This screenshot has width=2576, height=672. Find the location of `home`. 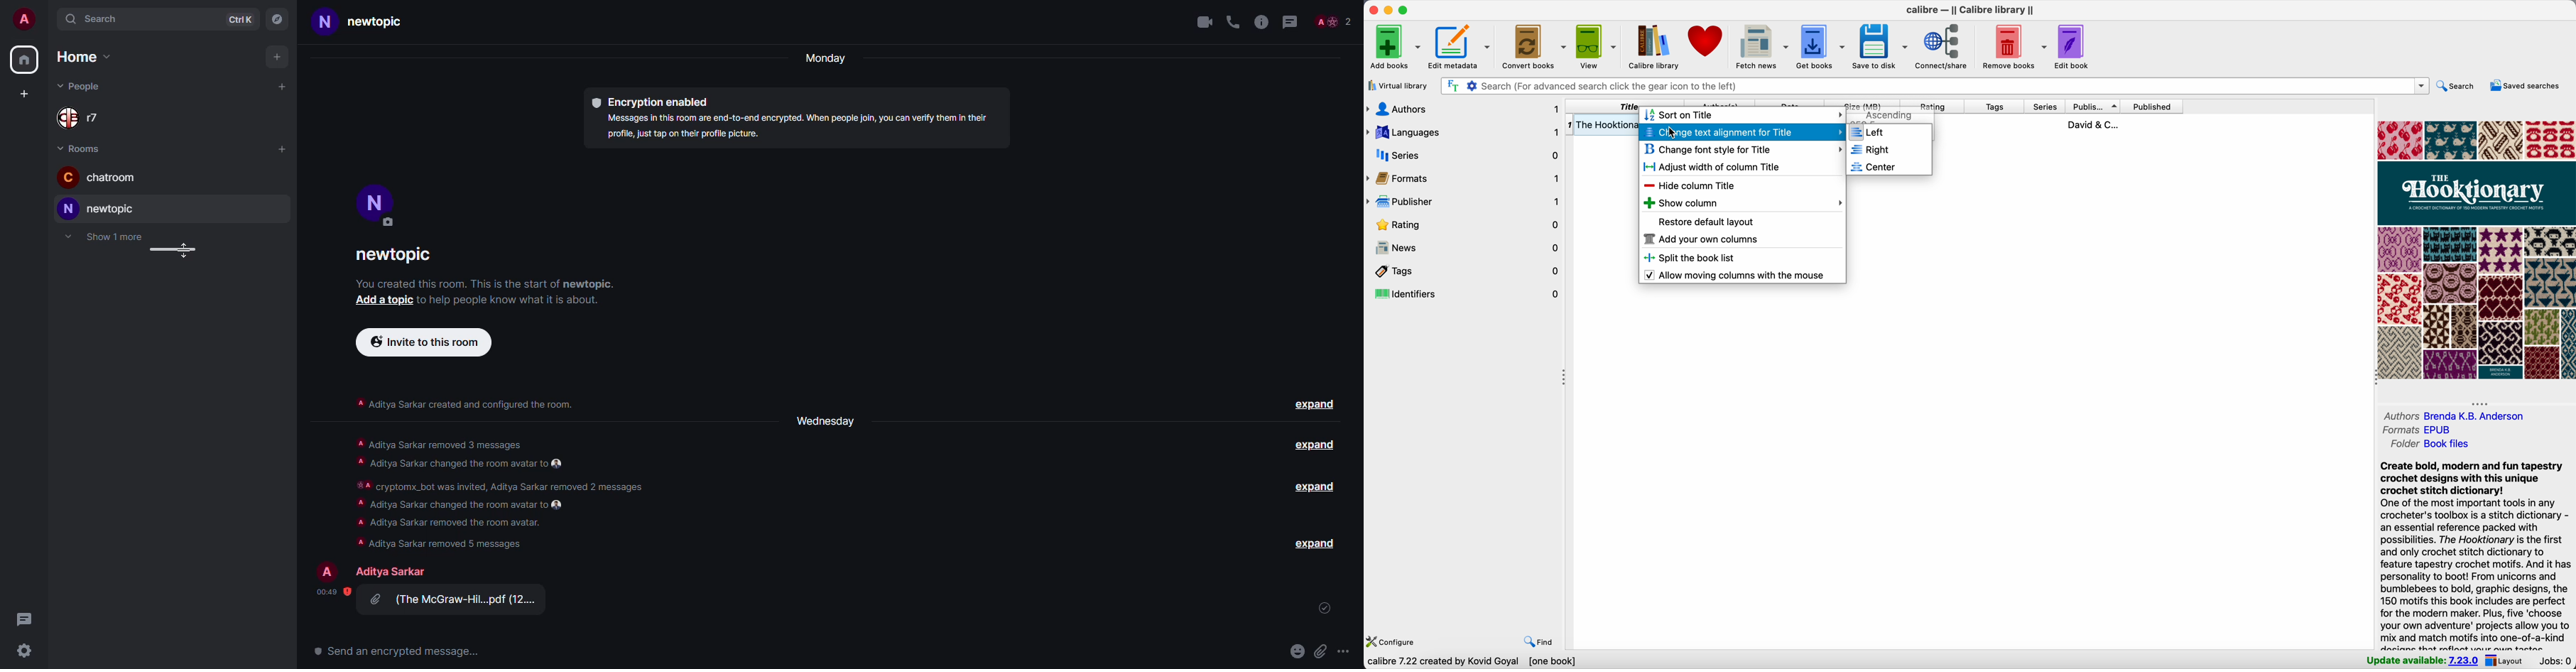

home is located at coordinates (82, 58).